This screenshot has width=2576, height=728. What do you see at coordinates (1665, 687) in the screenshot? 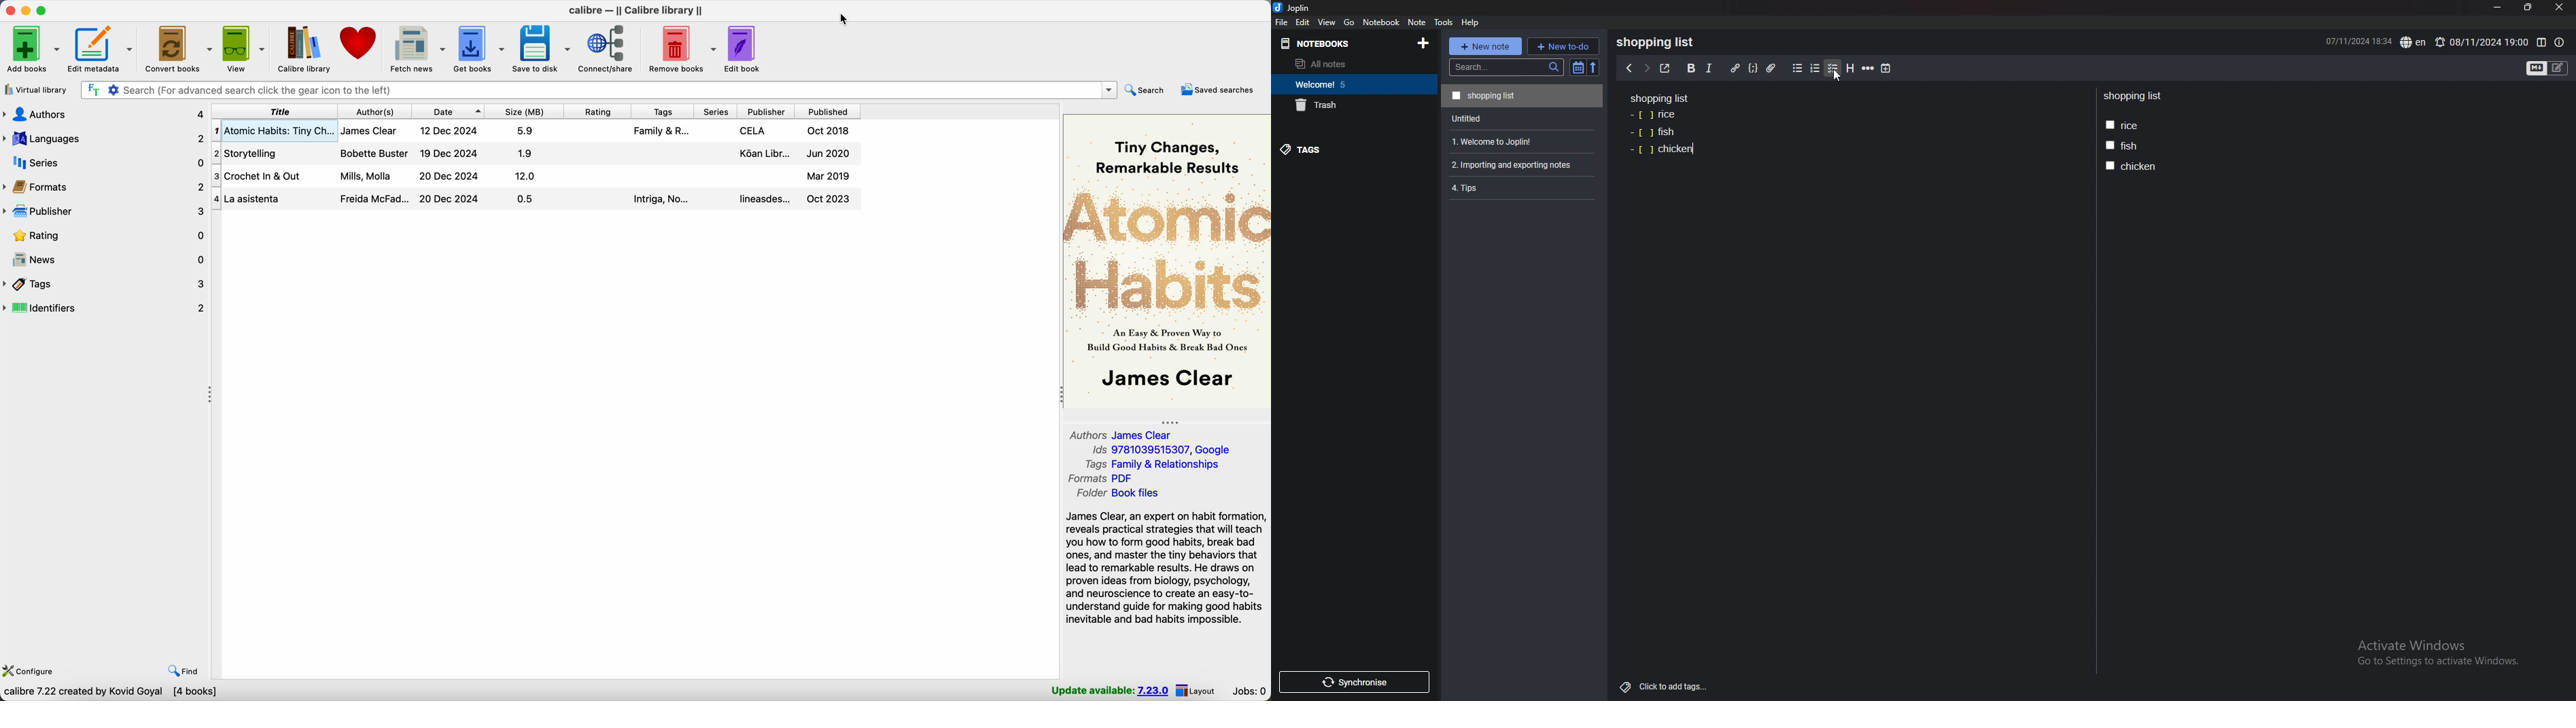
I see `add tags` at bounding box center [1665, 687].